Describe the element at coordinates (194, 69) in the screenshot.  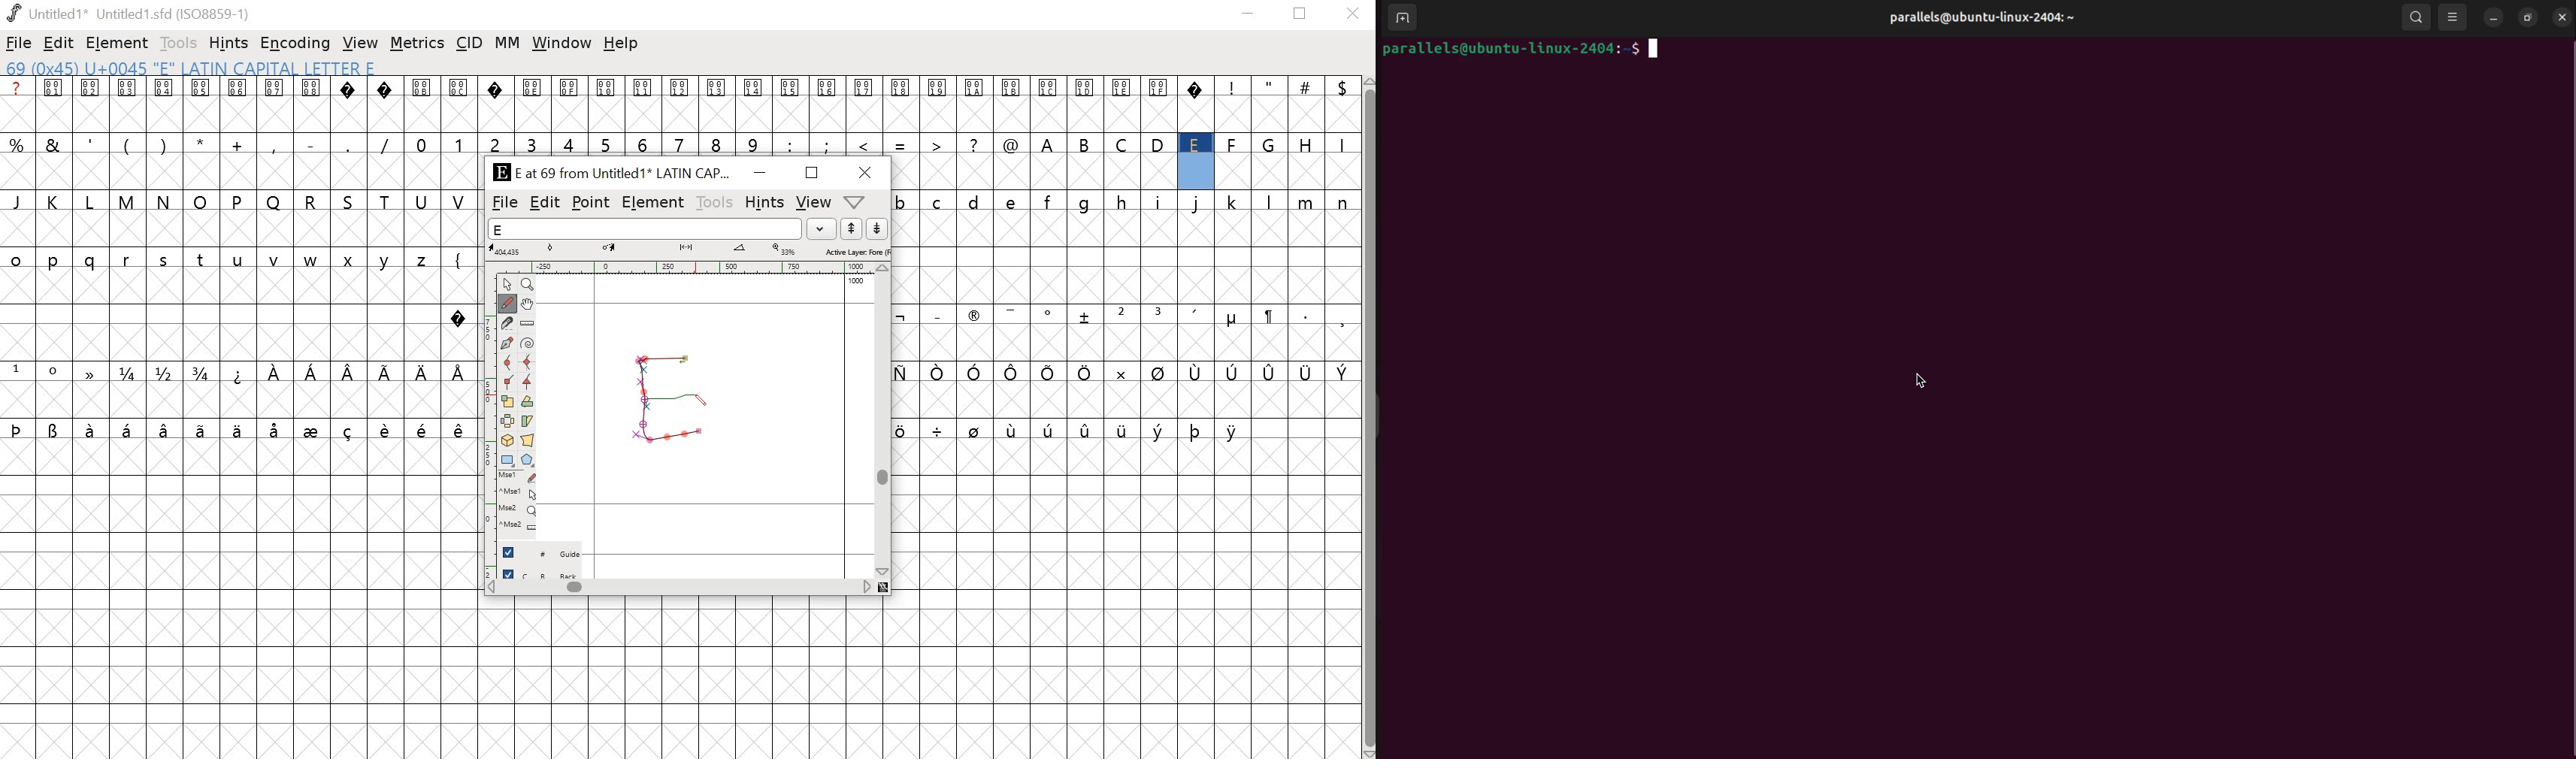
I see `69 (0x45) U+0045 "E" LATIN CAPITAL Letter E` at that location.